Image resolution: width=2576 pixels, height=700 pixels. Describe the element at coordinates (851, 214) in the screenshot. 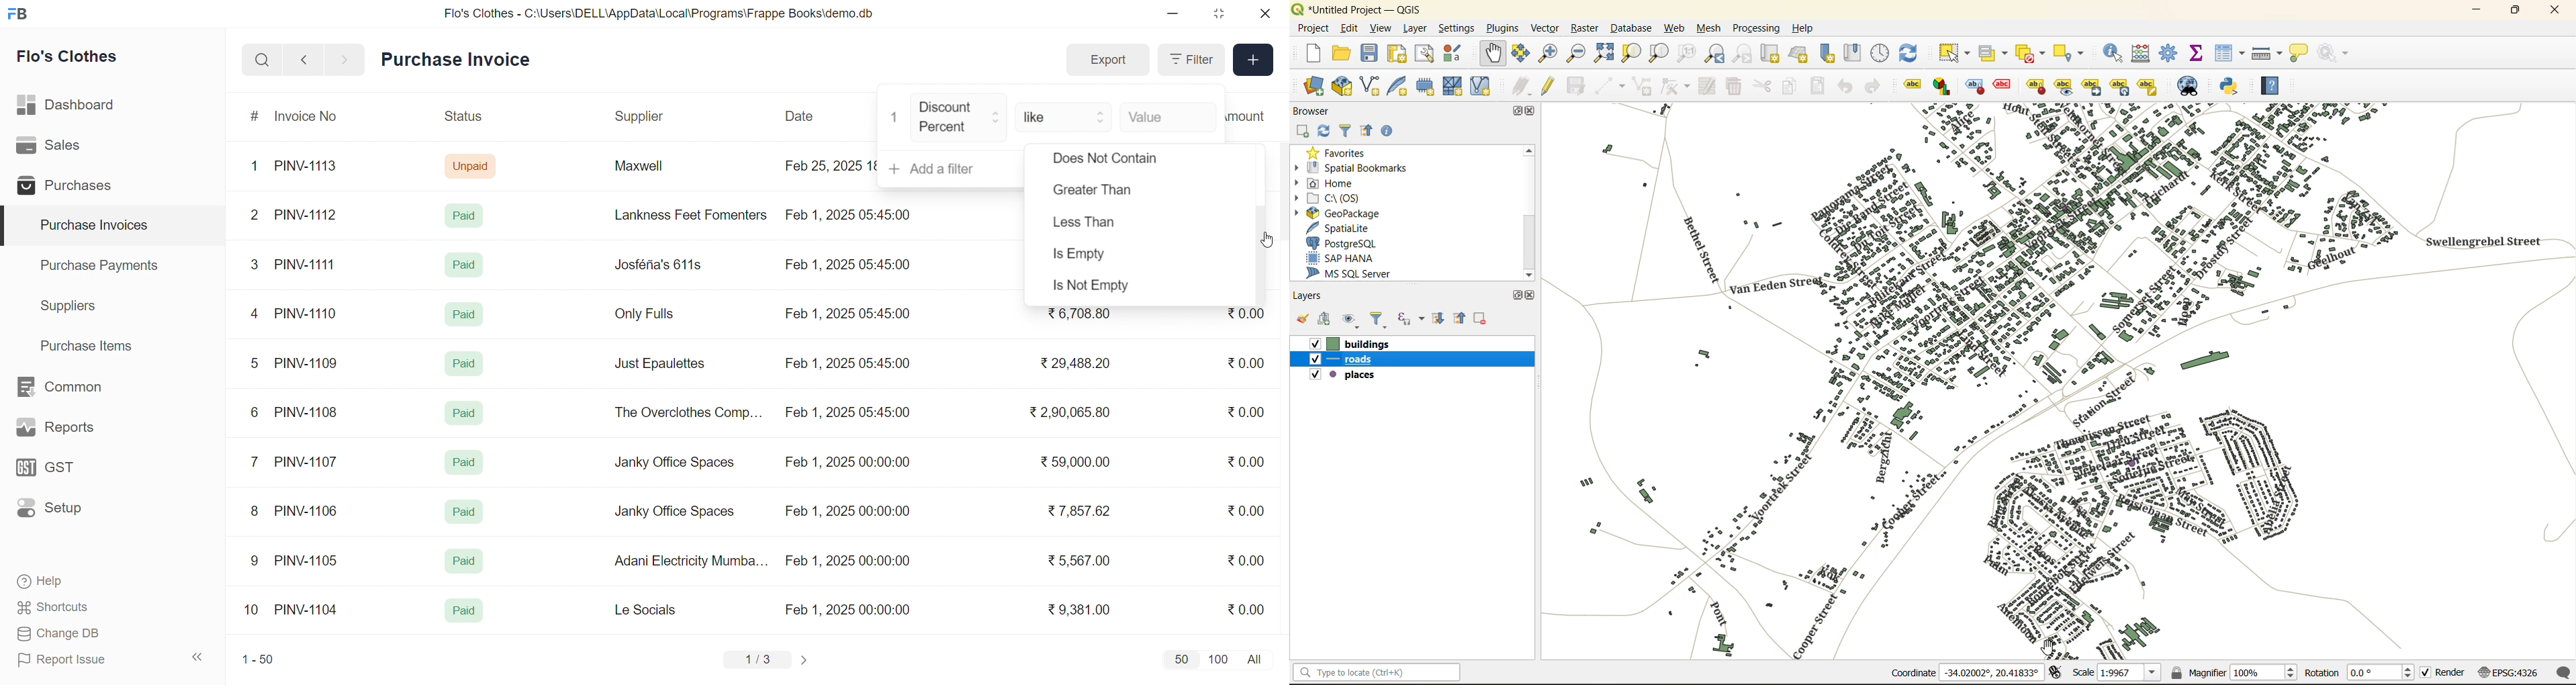

I see `Feb 1, 2025 05:45:00` at that location.